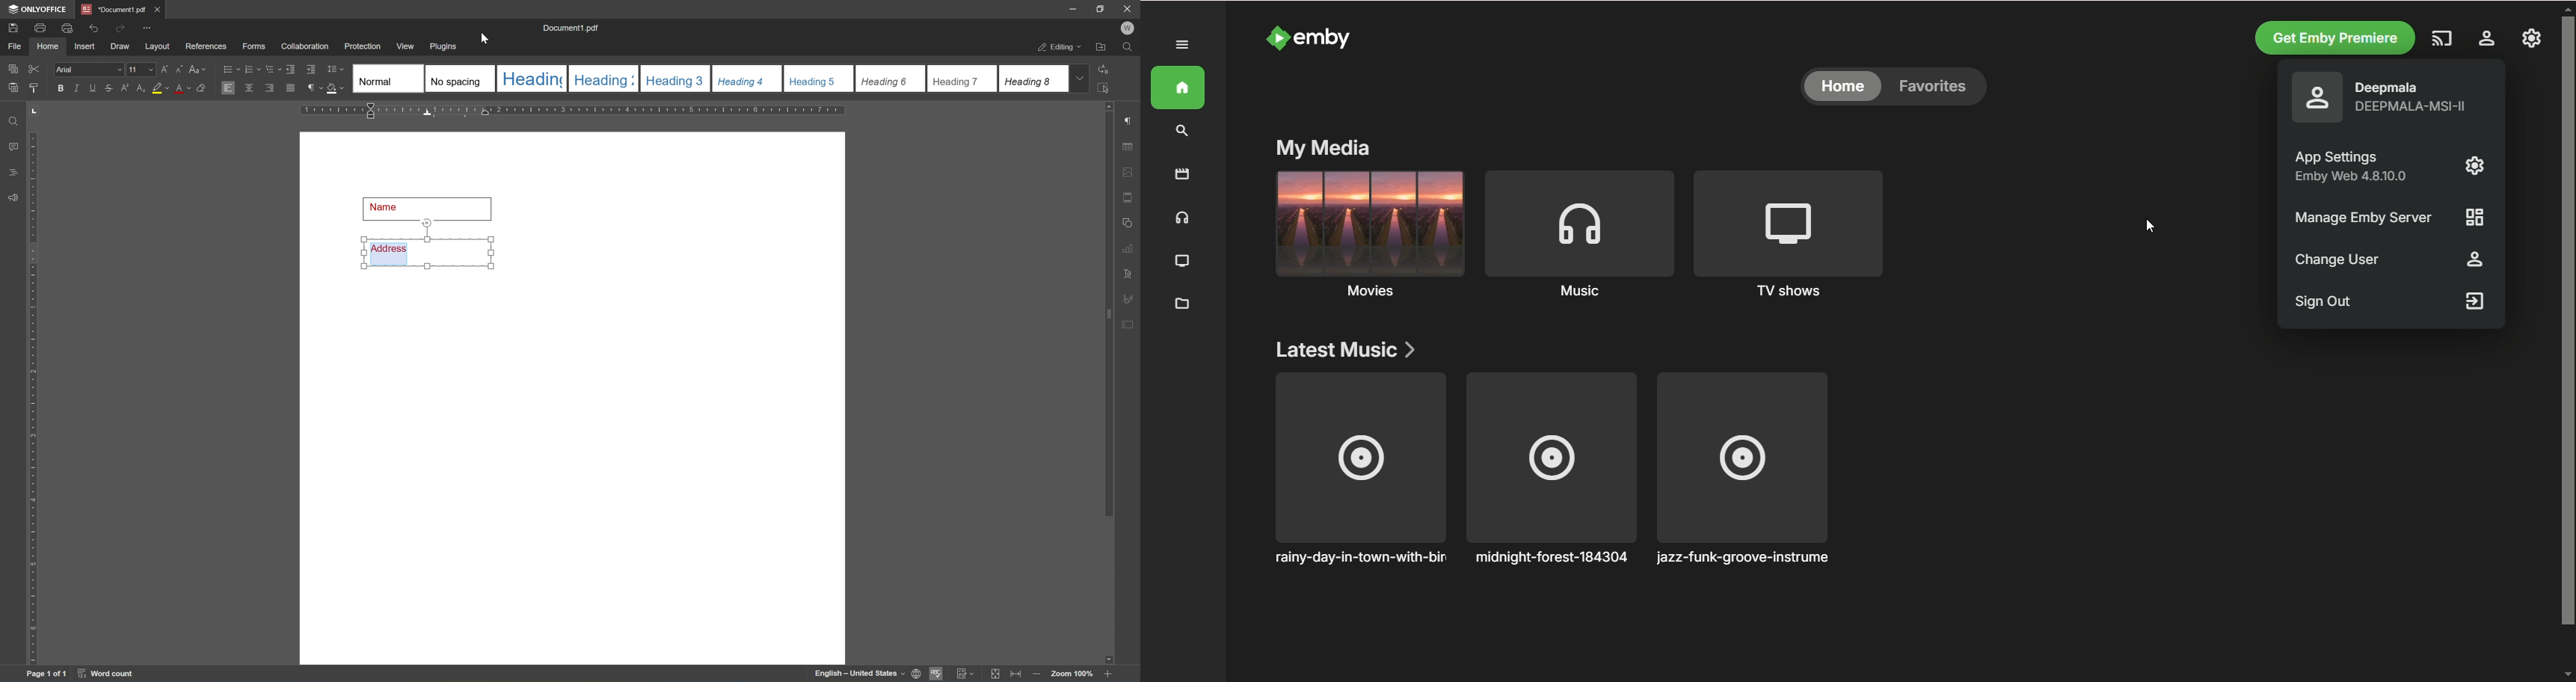  What do you see at coordinates (572, 27) in the screenshot?
I see `document1.pdf` at bounding box center [572, 27].